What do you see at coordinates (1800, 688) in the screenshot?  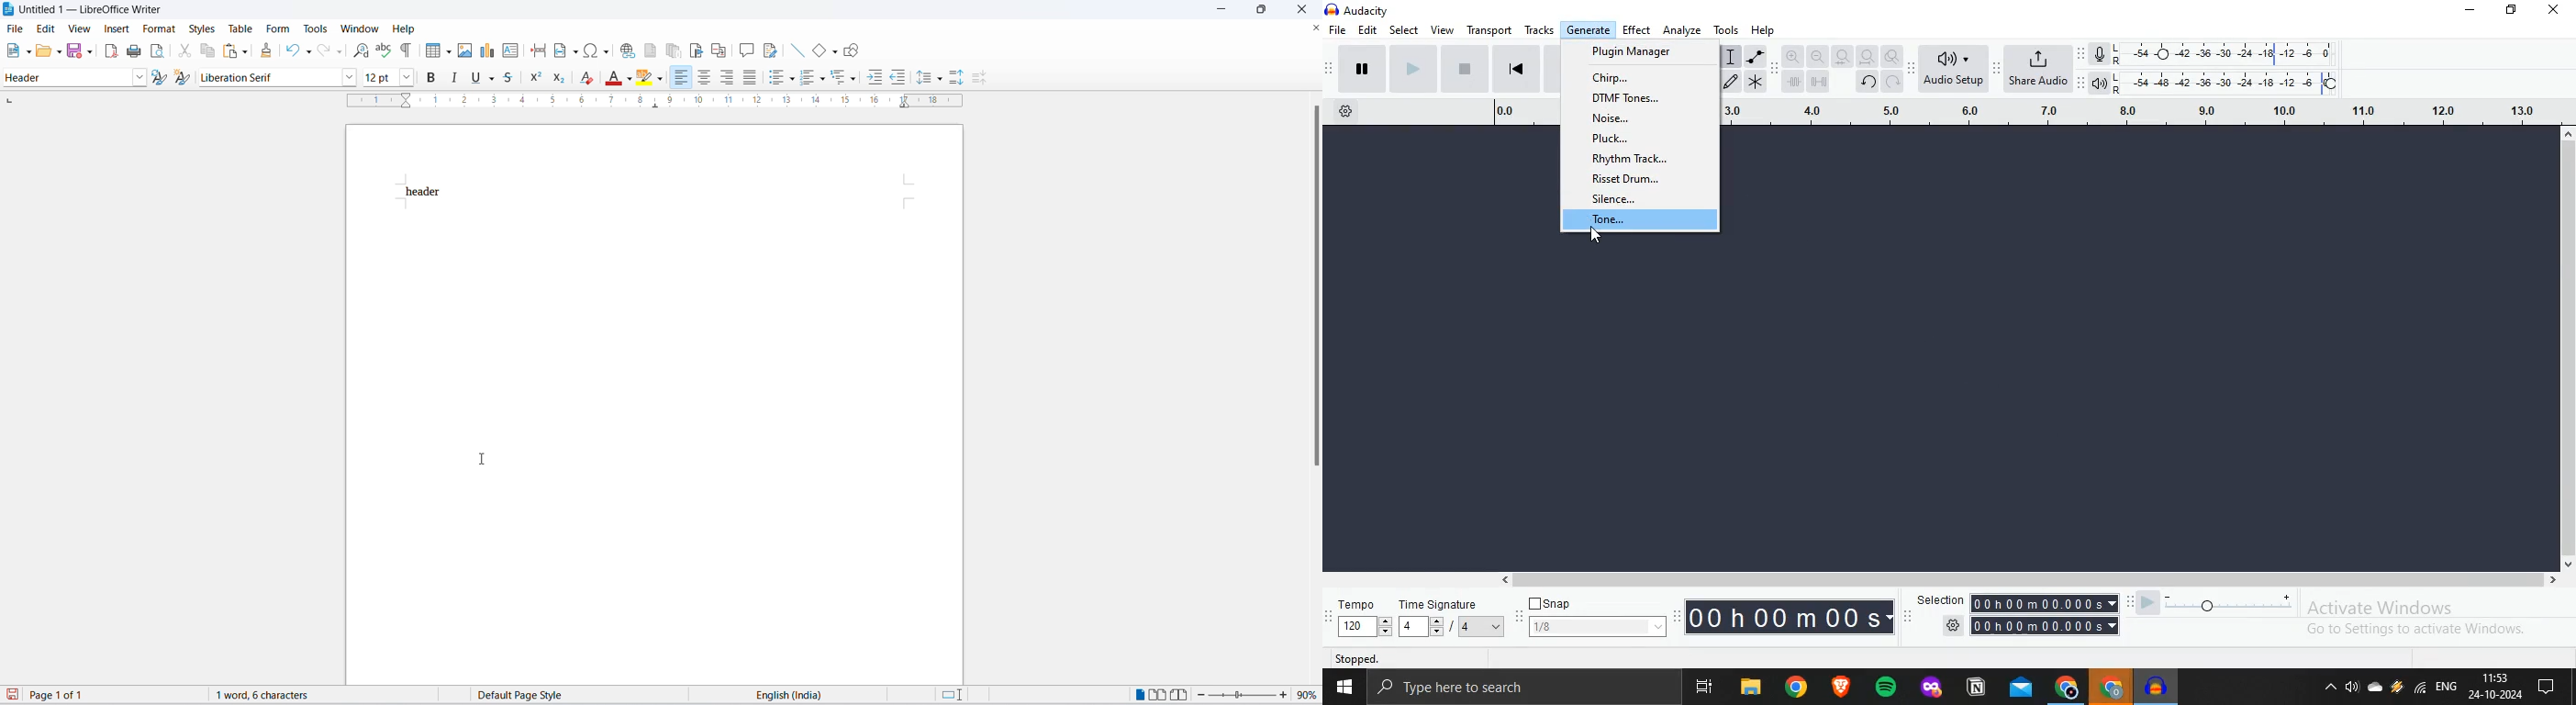 I see `Chrome` at bounding box center [1800, 688].